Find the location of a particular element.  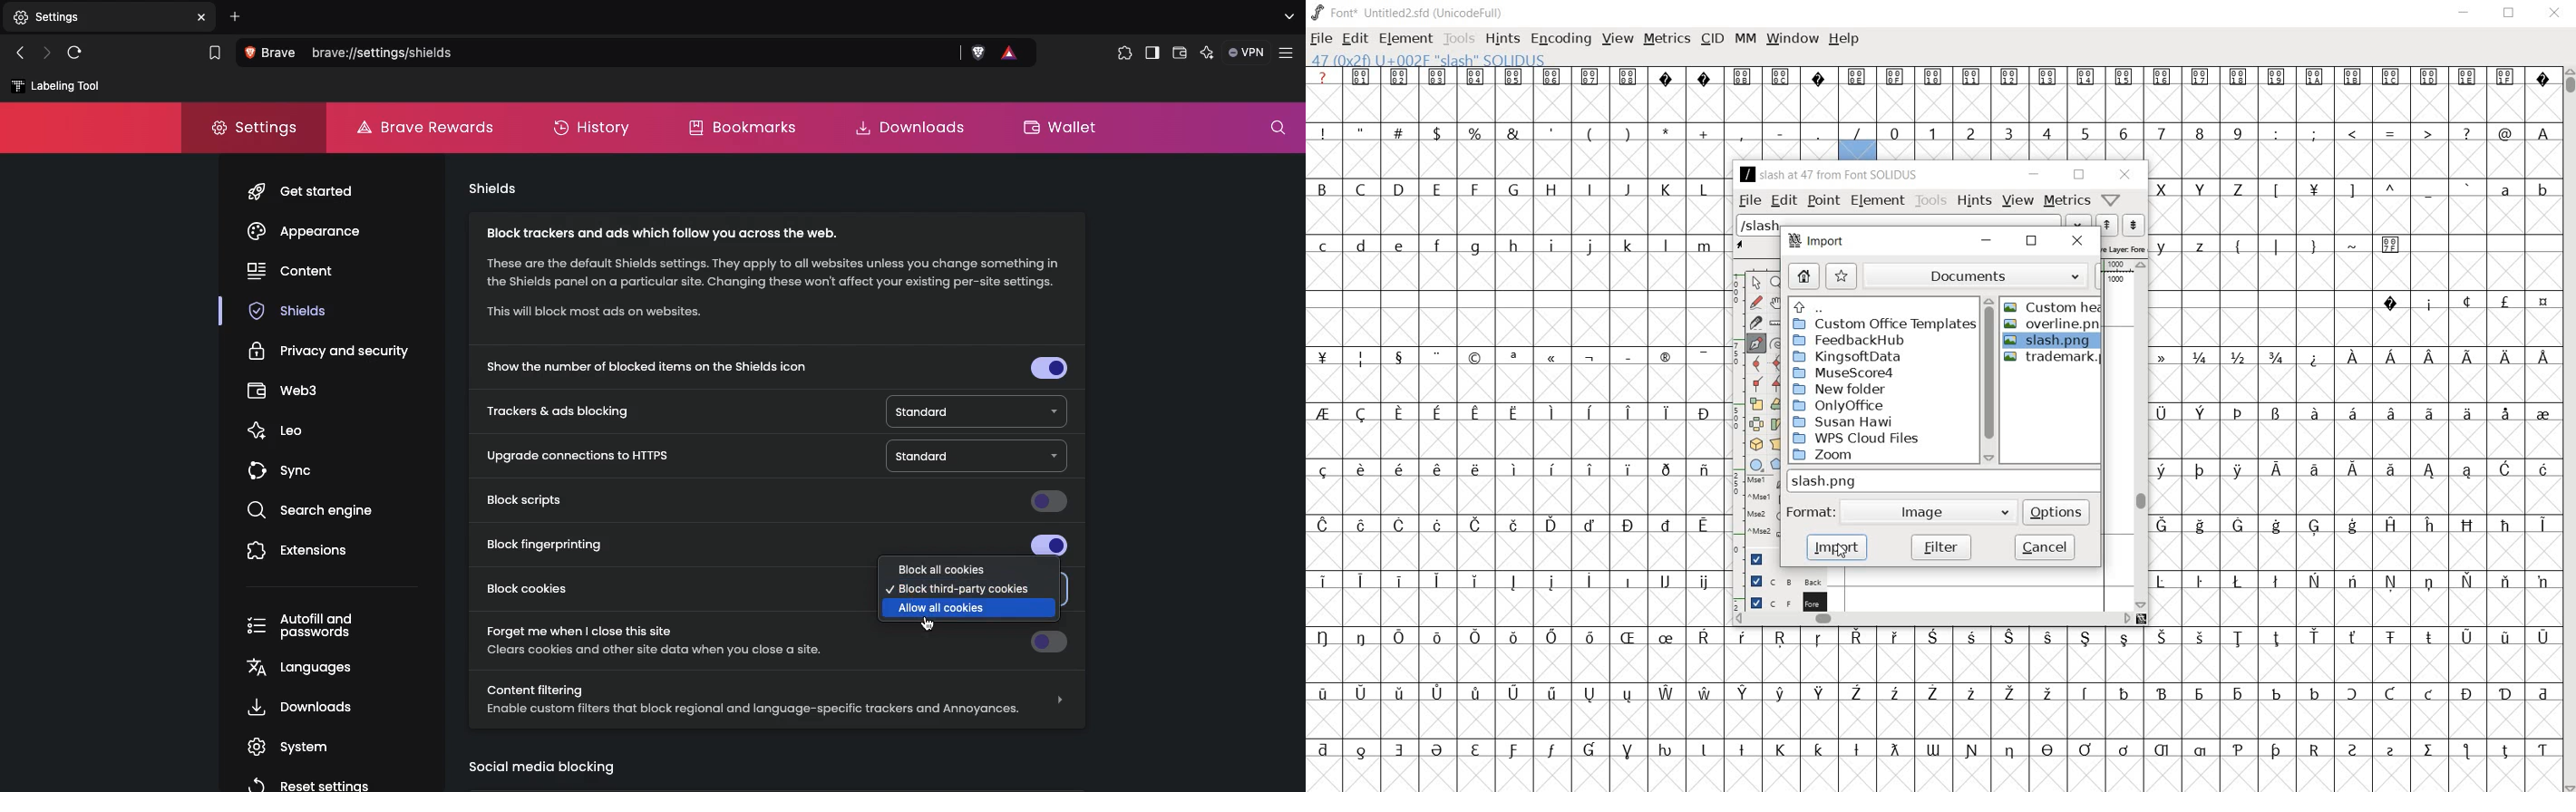

hints is located at coordinates (1974, 200).